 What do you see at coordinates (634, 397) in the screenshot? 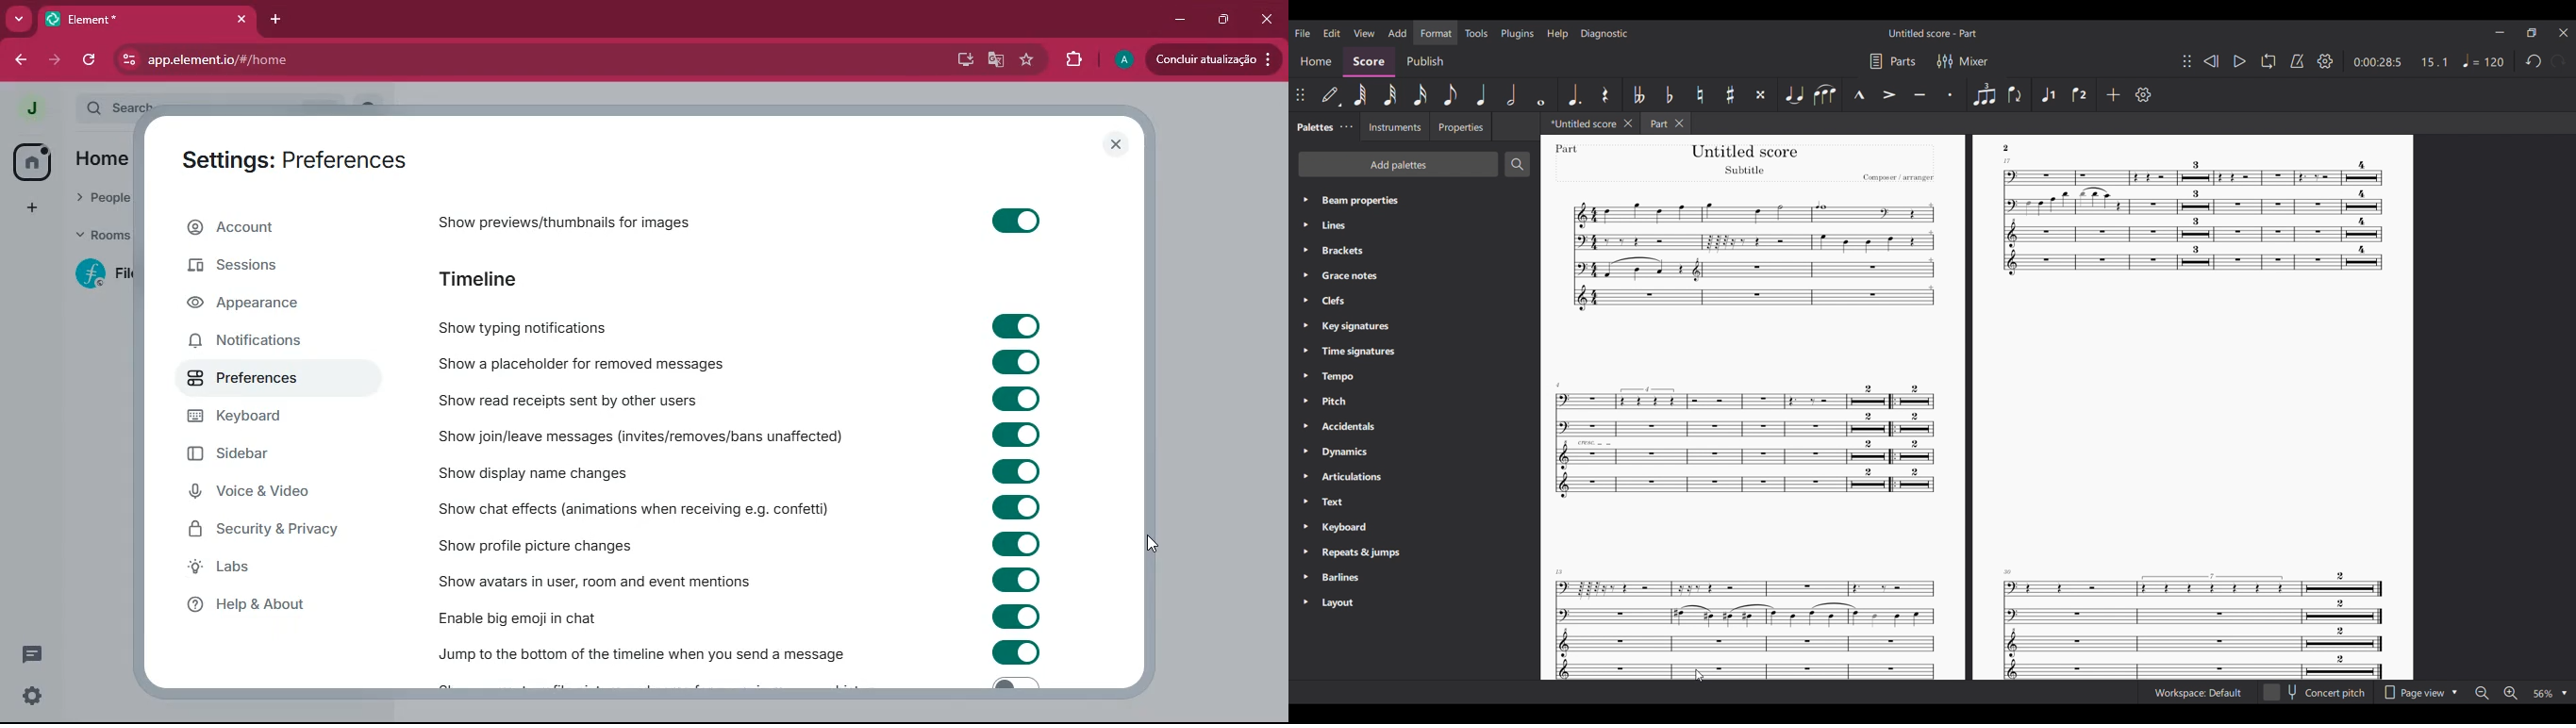
I see `show read receipts sent by other users` at bounding box center [634, 397].